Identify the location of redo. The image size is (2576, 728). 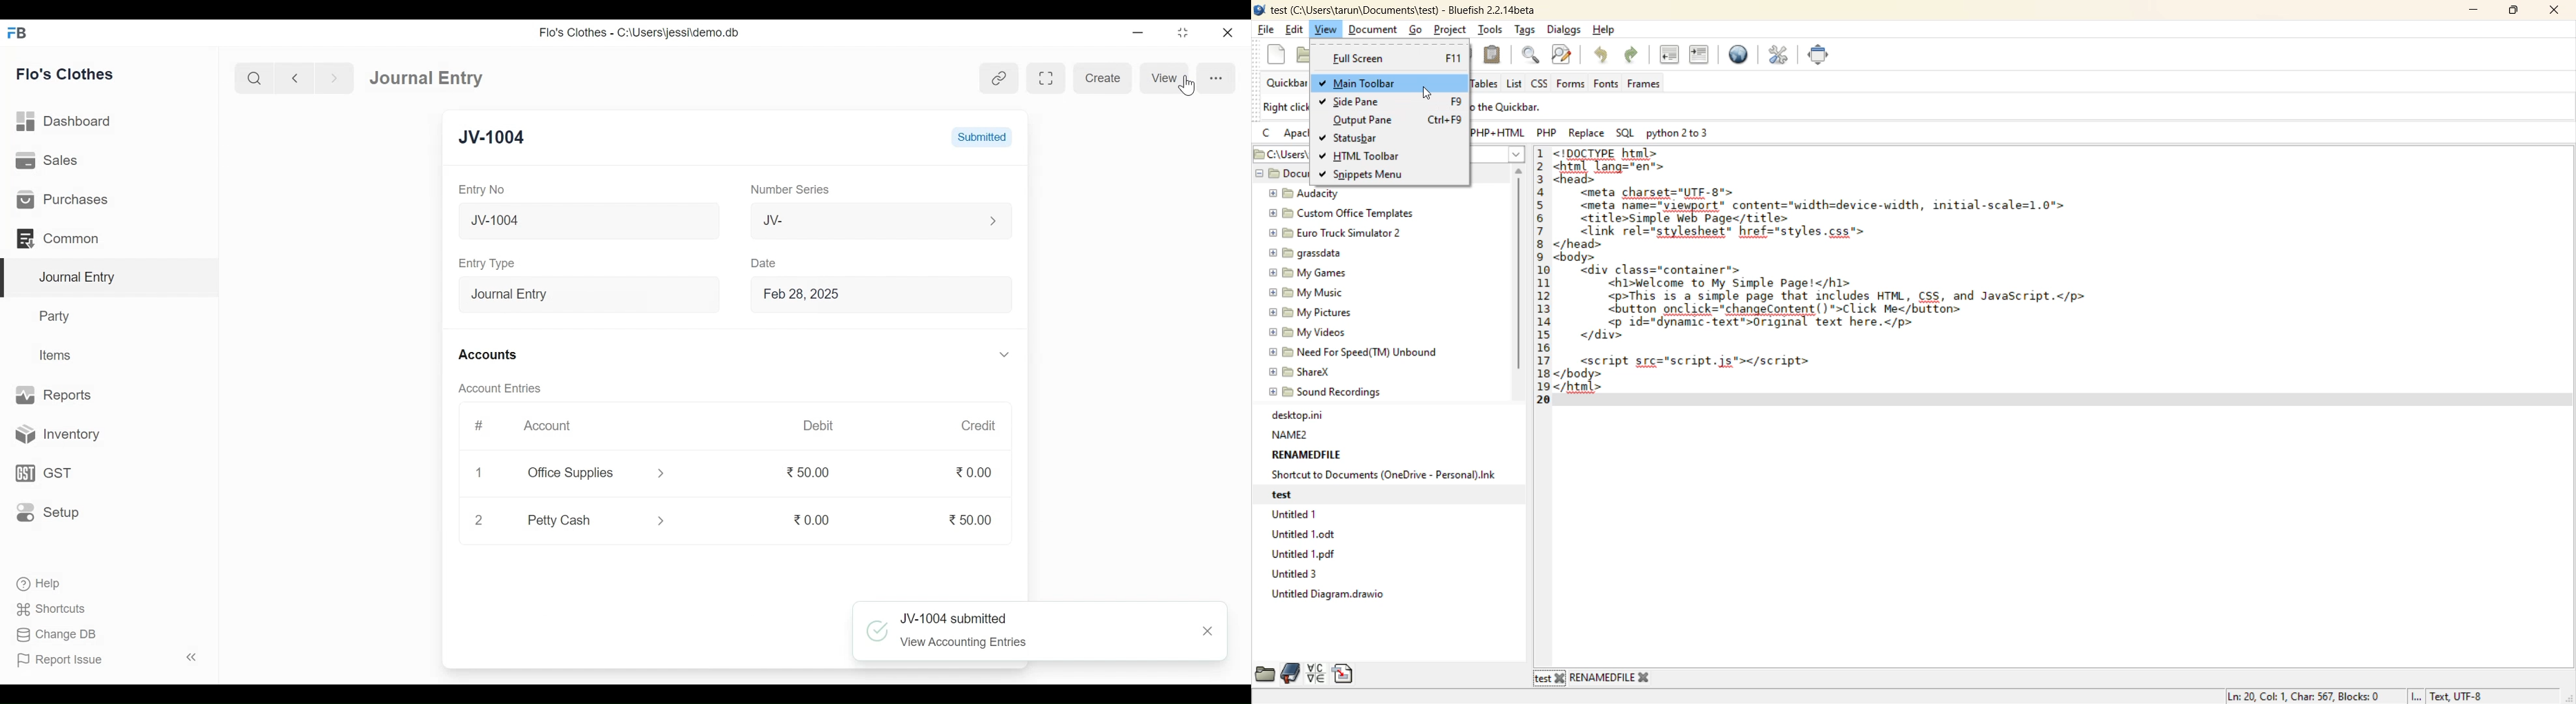
(1635, 56).